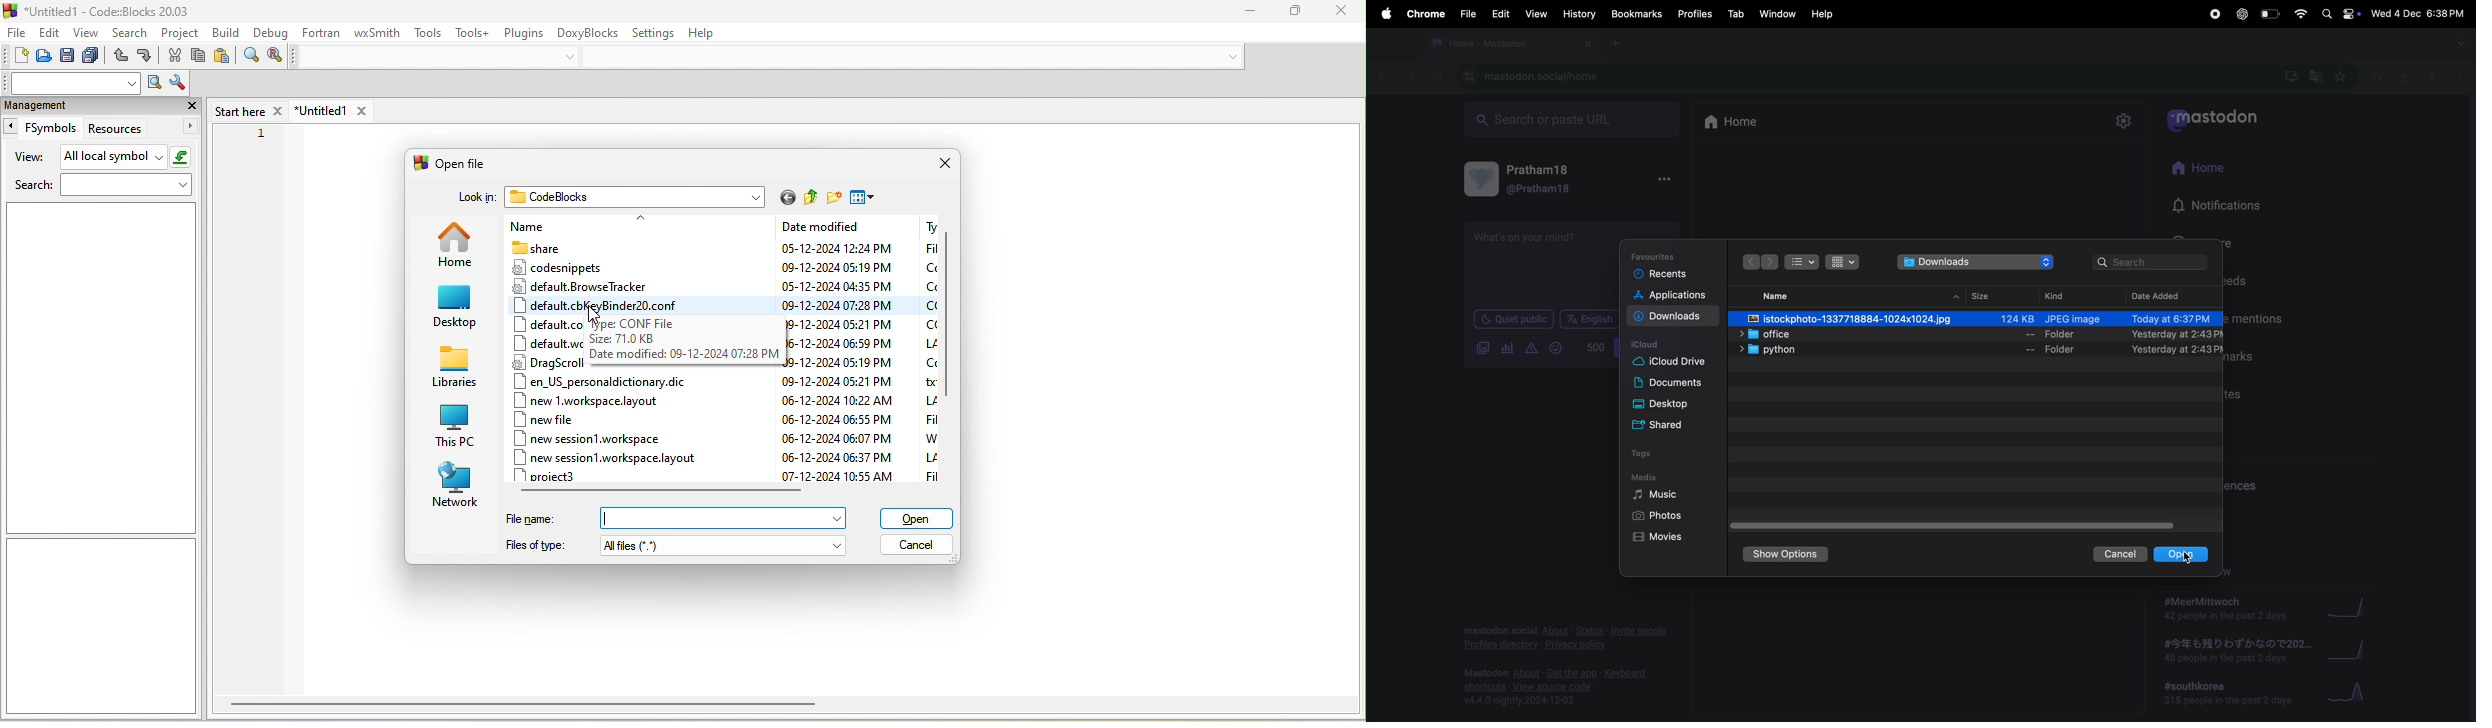 This screenshot has height=728, width=2492. Describe the element at coordinates (1671, 316) in the screenshot. I see `Downloads` at that location.